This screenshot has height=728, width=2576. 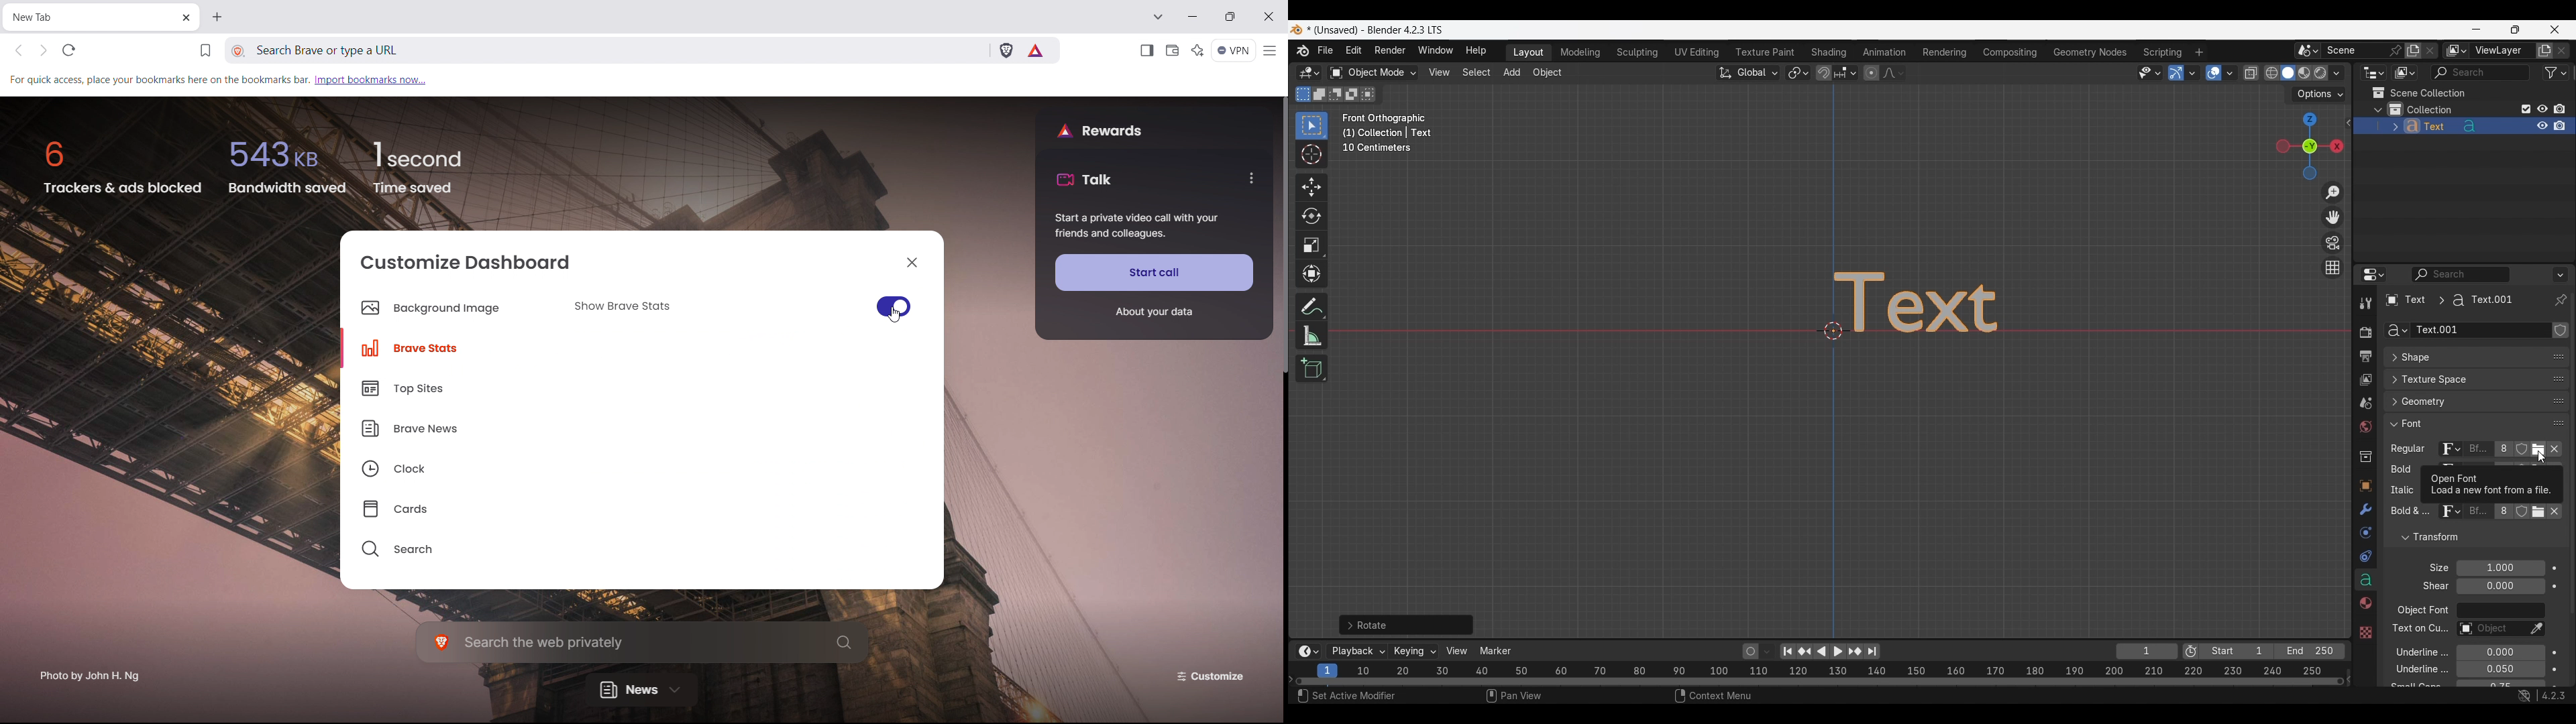 I want to click on Jump to key frame, so click(x=1805, y=652).